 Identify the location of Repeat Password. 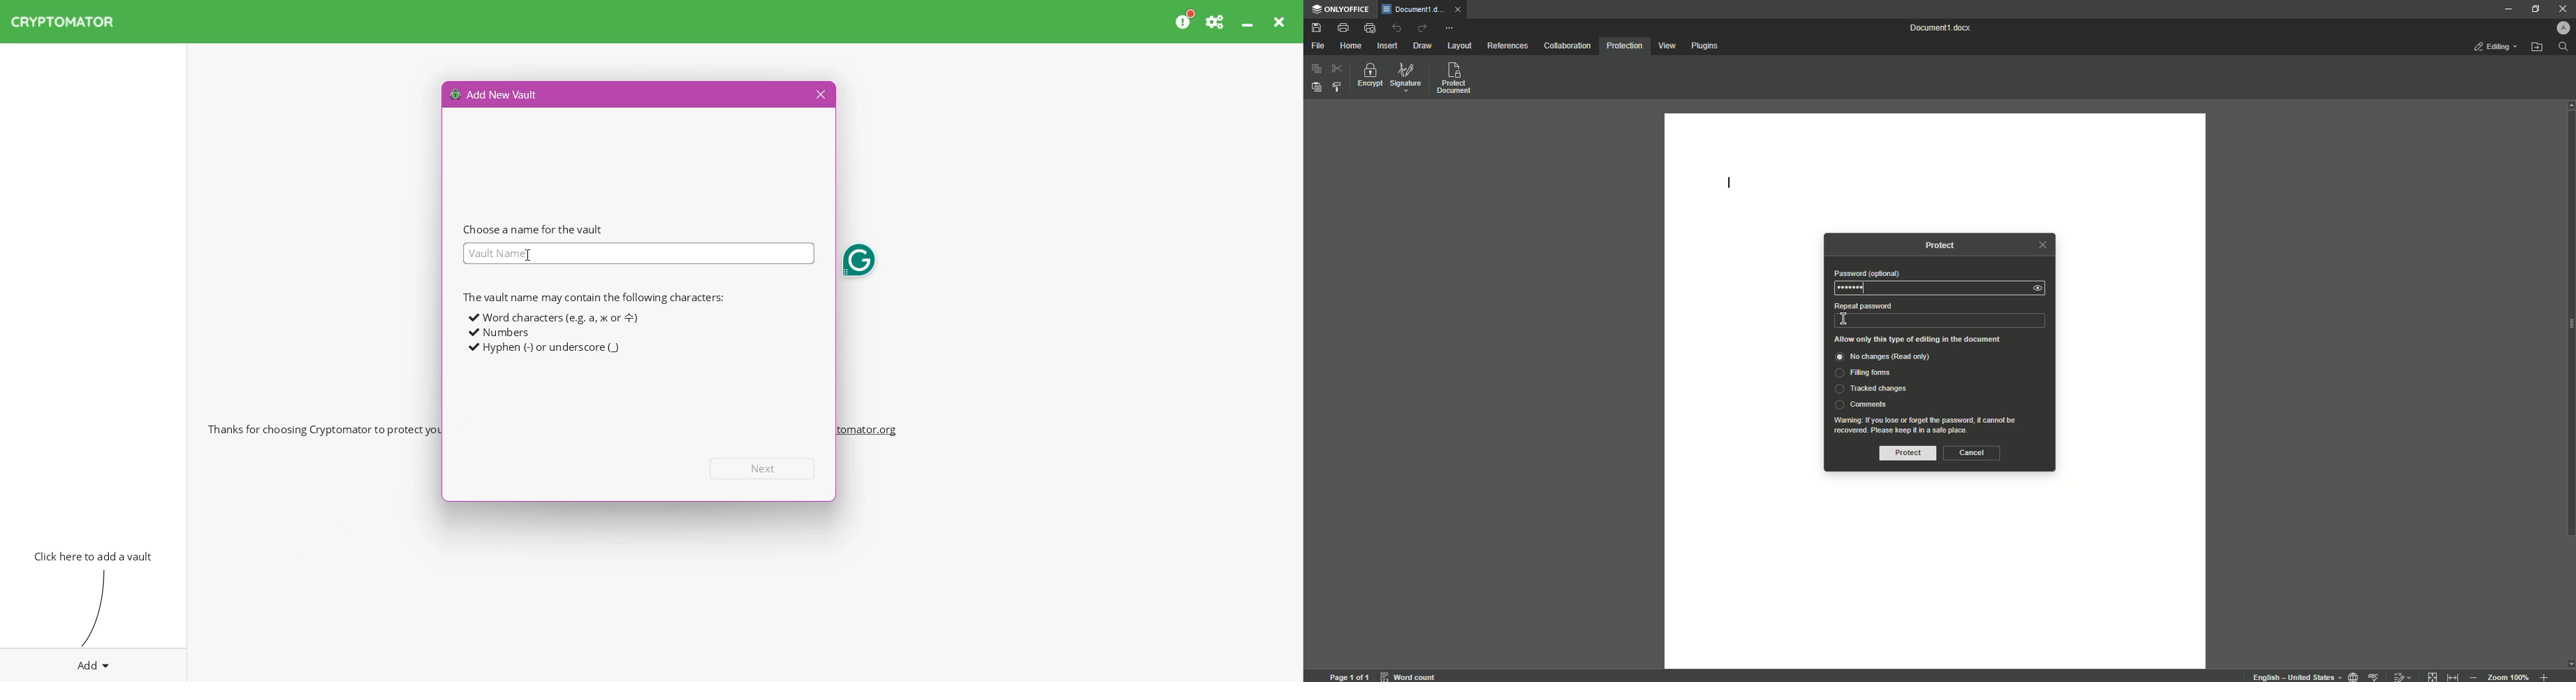
(1862, 306).